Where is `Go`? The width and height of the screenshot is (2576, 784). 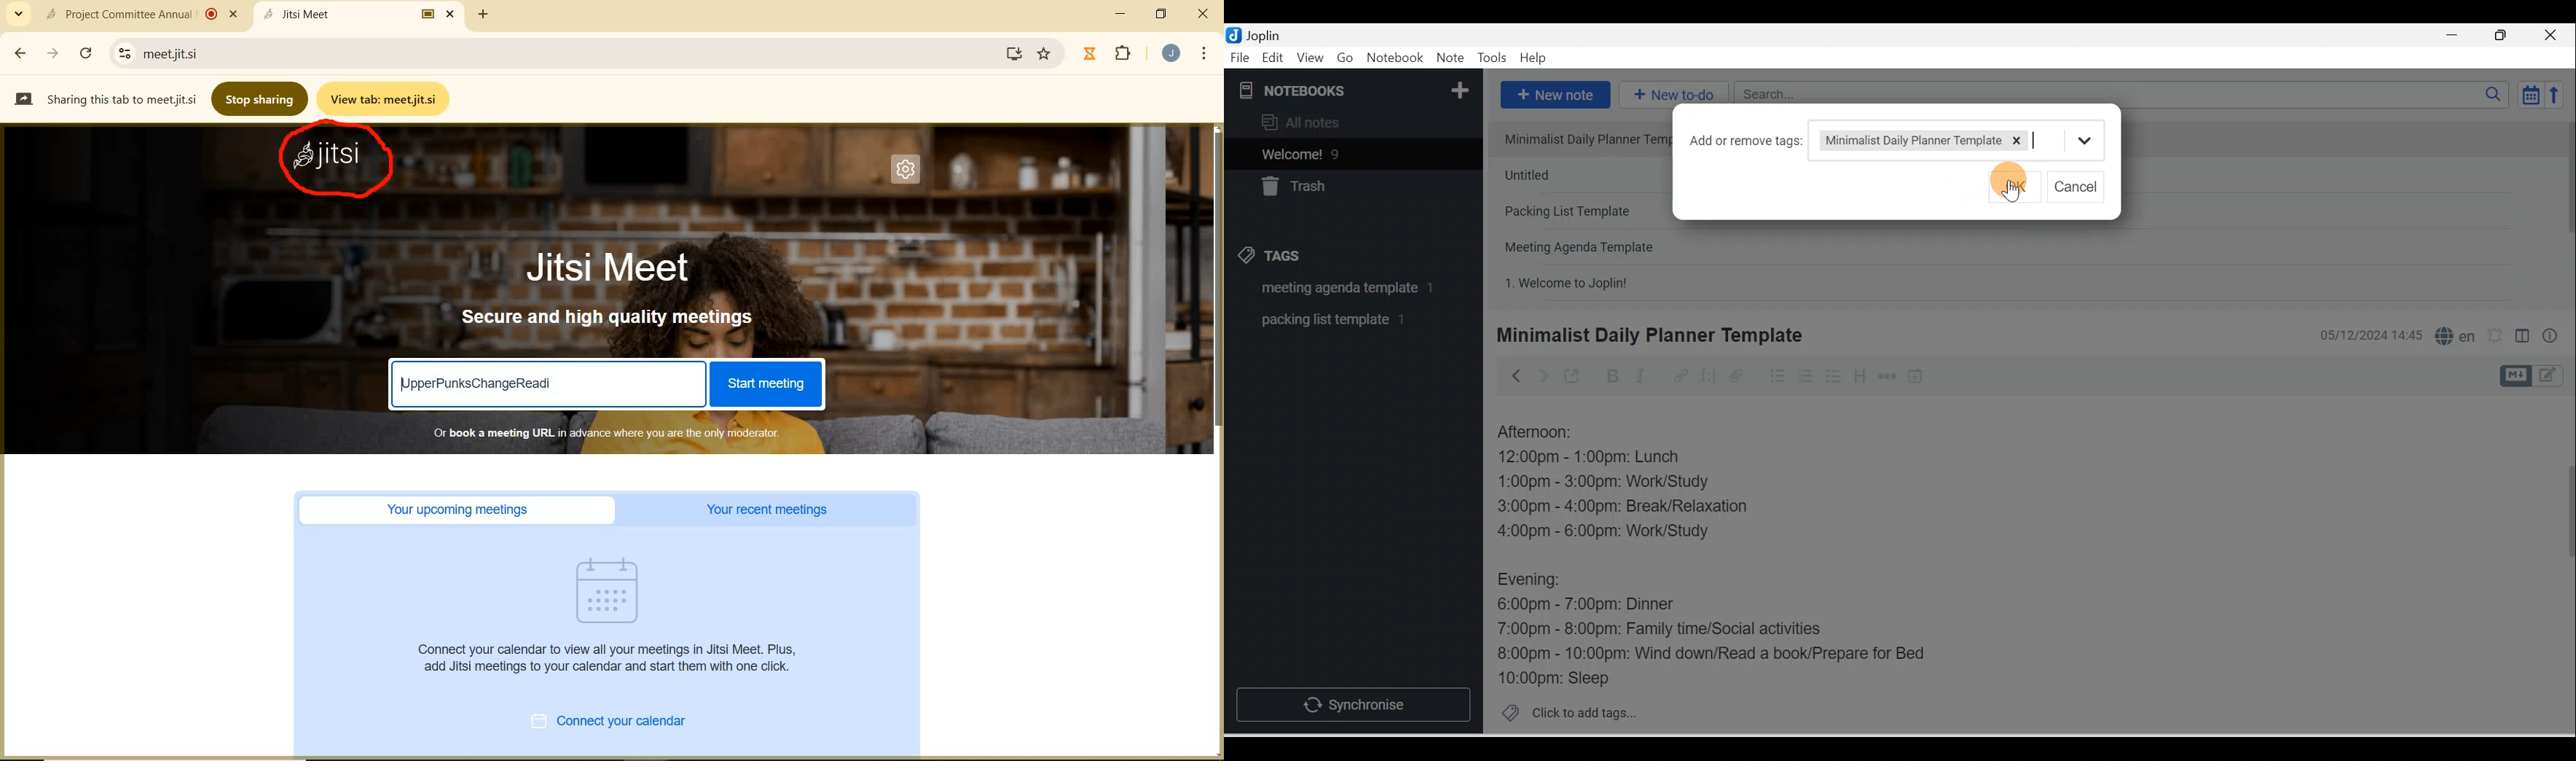
Go is located at coordinates (1347, 58).